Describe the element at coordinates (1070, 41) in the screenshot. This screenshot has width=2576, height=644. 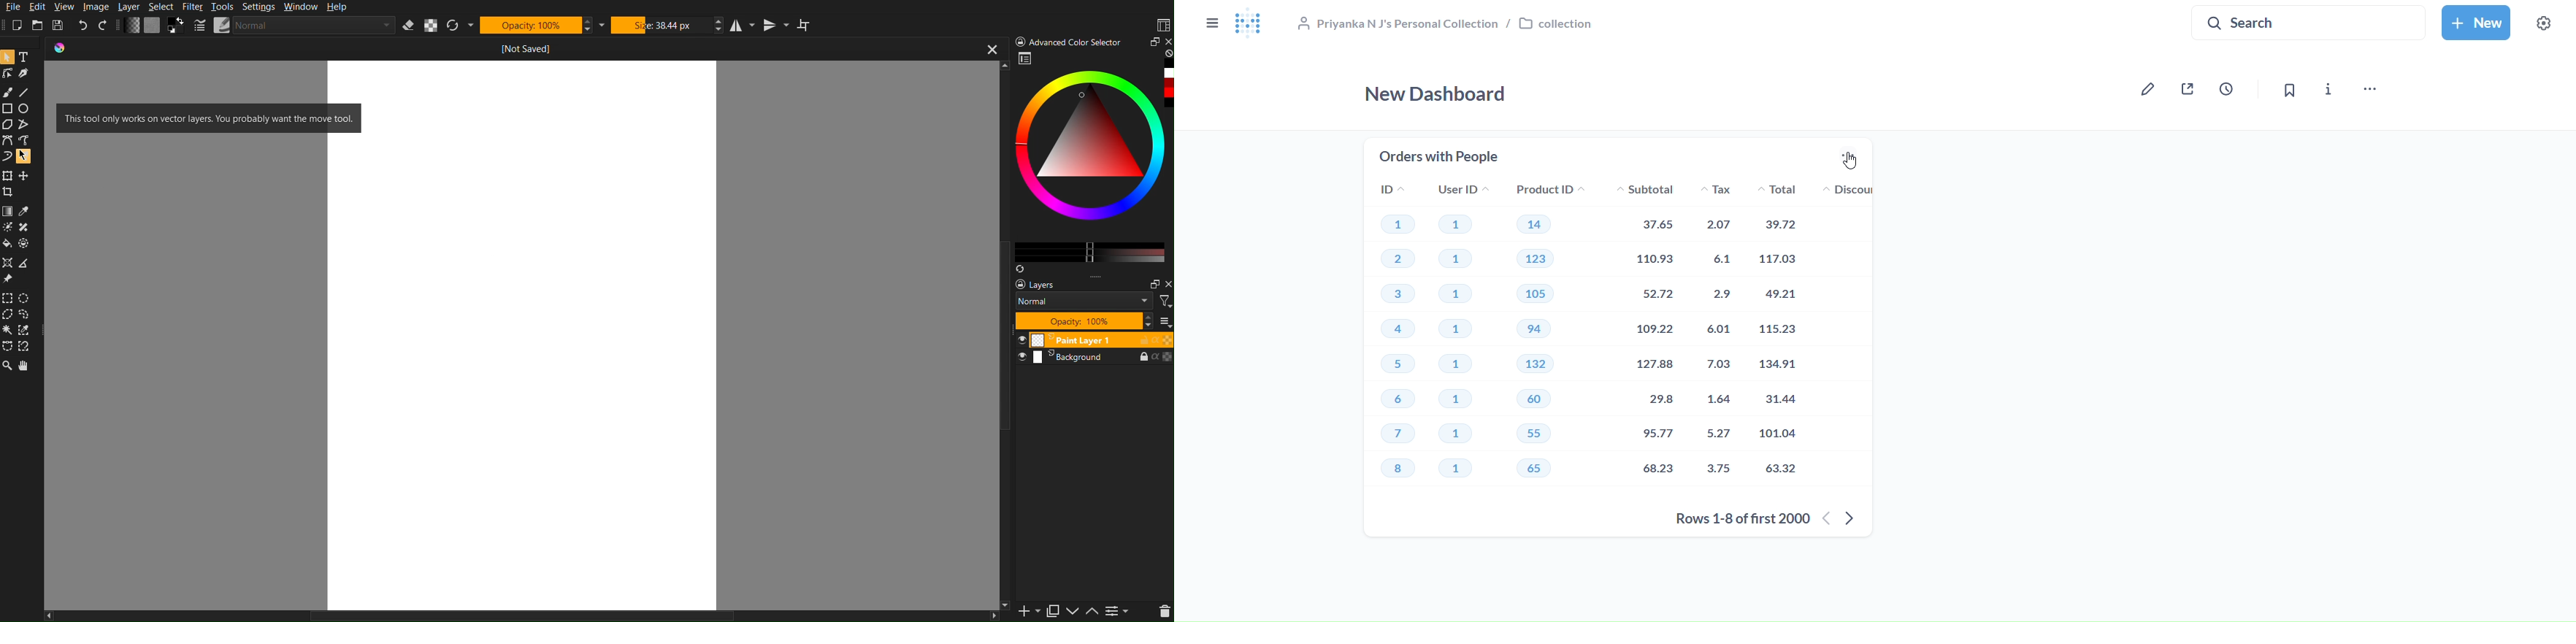
I see `Advanced Color Selector` at that location.